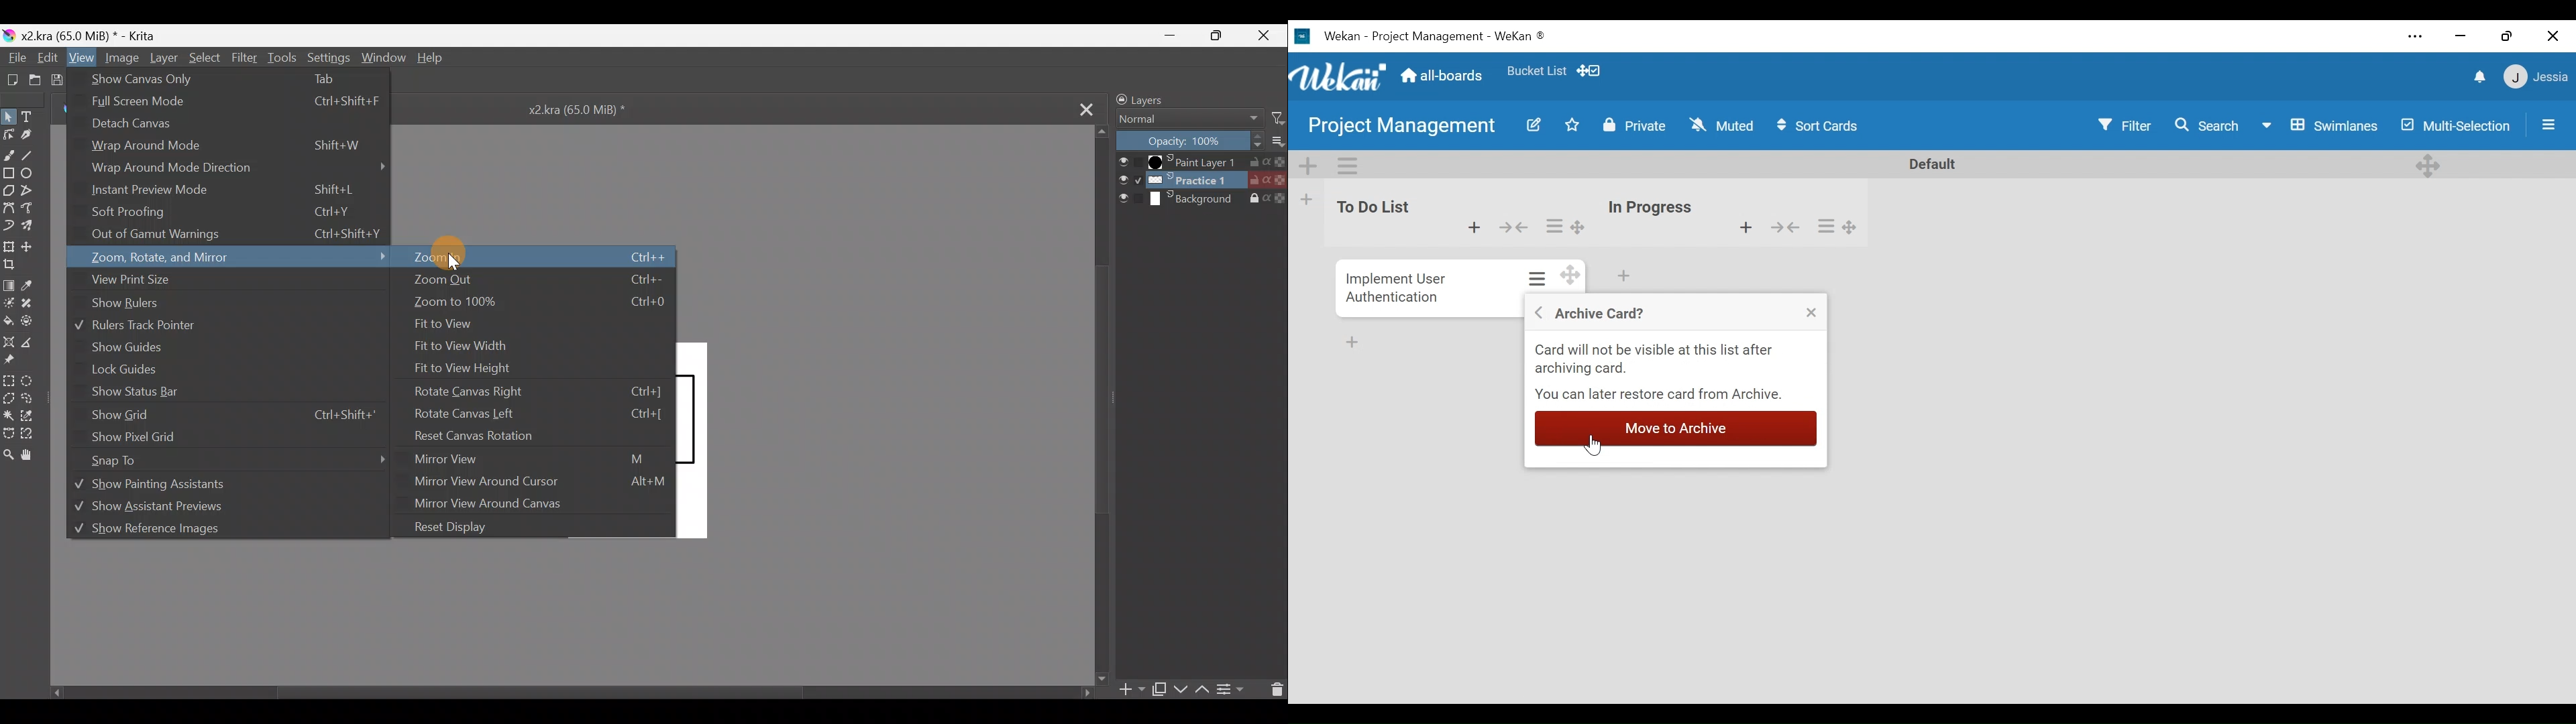  What do you see at coordinates (1563, 223) in the screenshot?
I see `options` at bounding box center [1563, 223].